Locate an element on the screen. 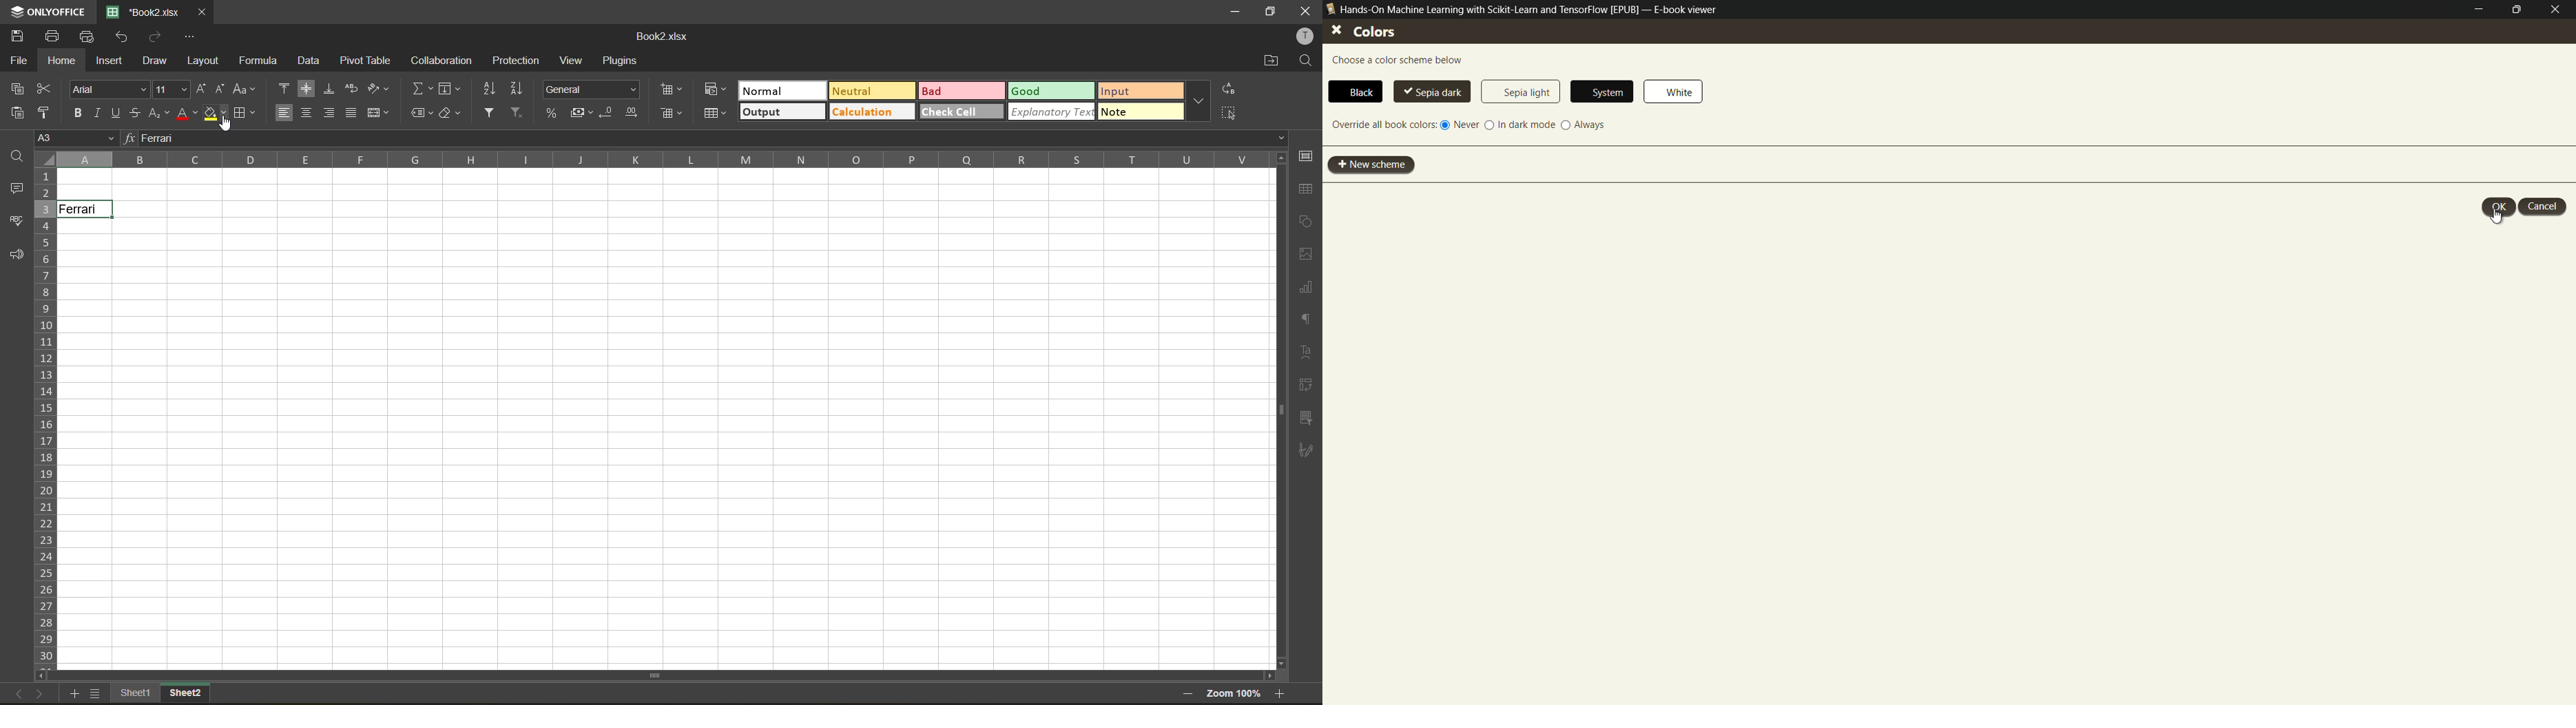 This screenshot has height=728, width=2576. font size is located at coordinates (171, 90).